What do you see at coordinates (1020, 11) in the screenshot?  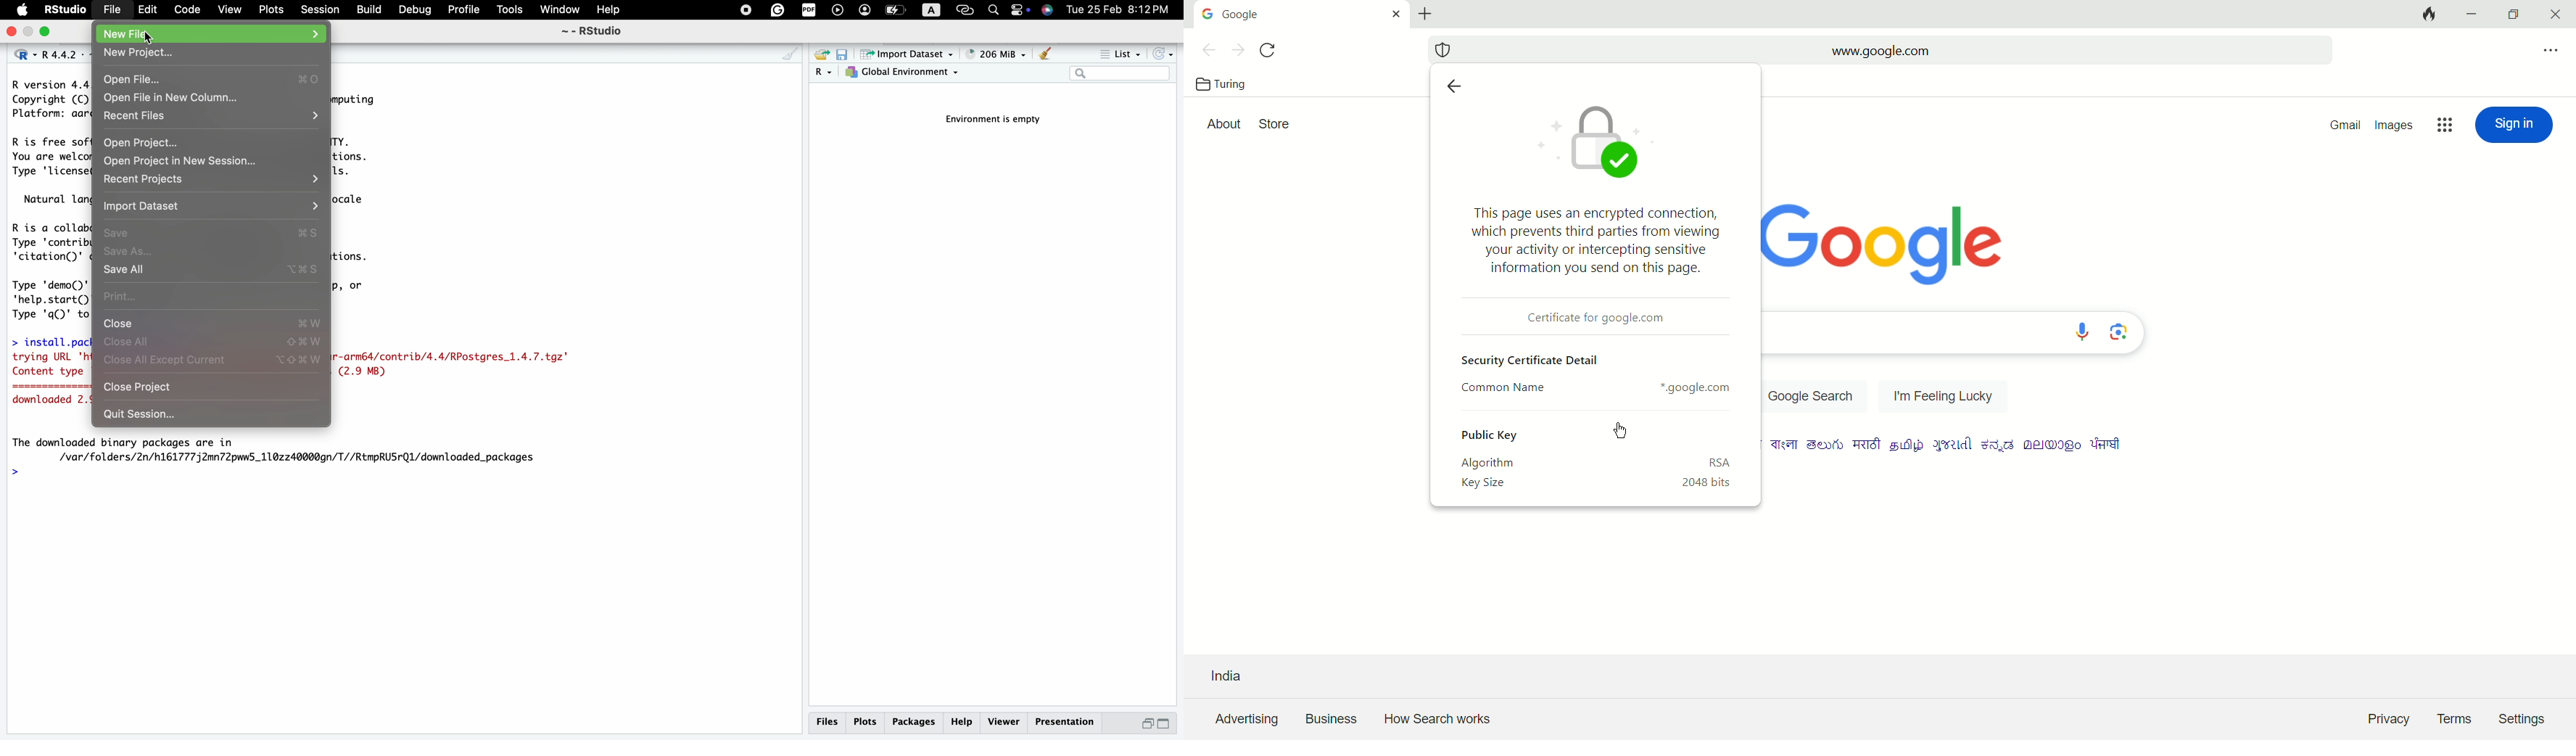 I see `toggle` at bounding box center [1020, 11].